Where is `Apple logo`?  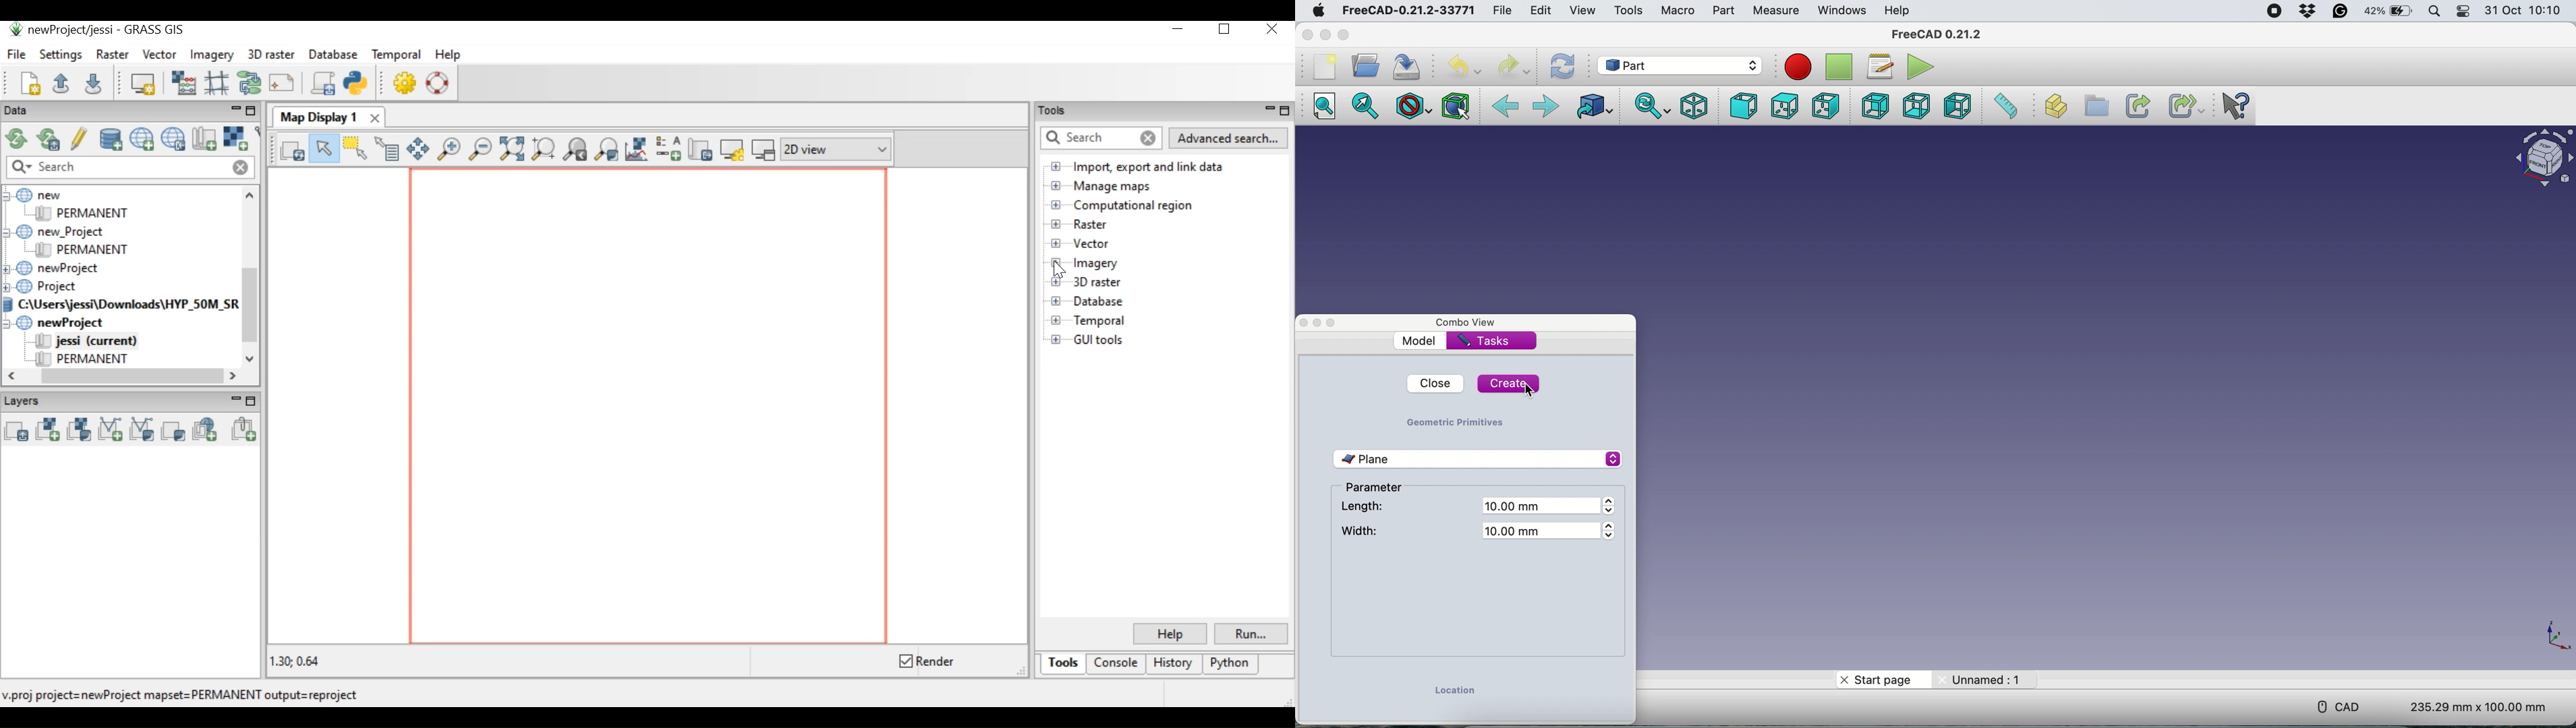 Apple logo is located at coordinates (1319, 10).